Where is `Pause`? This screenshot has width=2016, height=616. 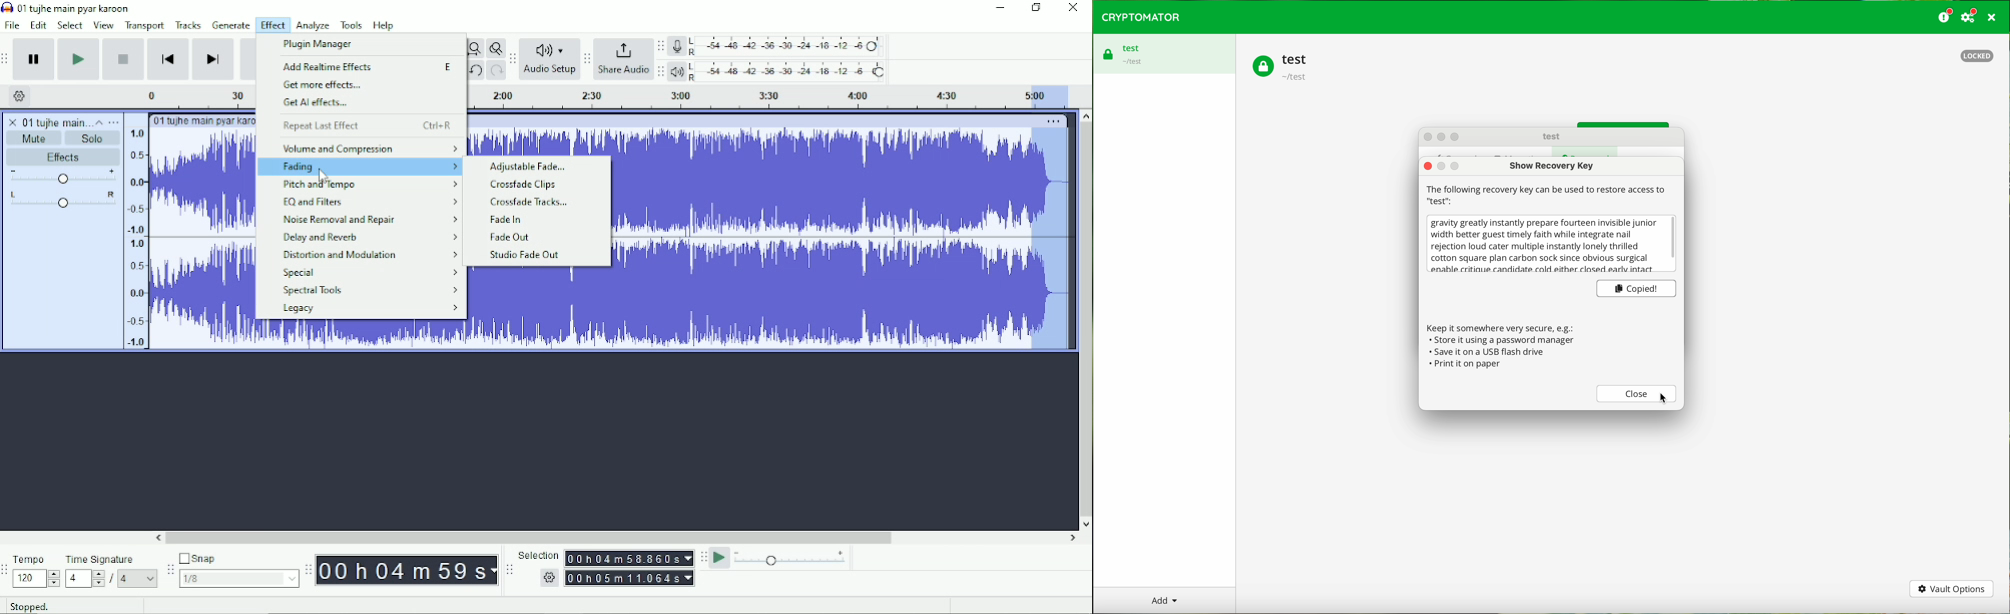
Pause is located at coordinates (34, 59).